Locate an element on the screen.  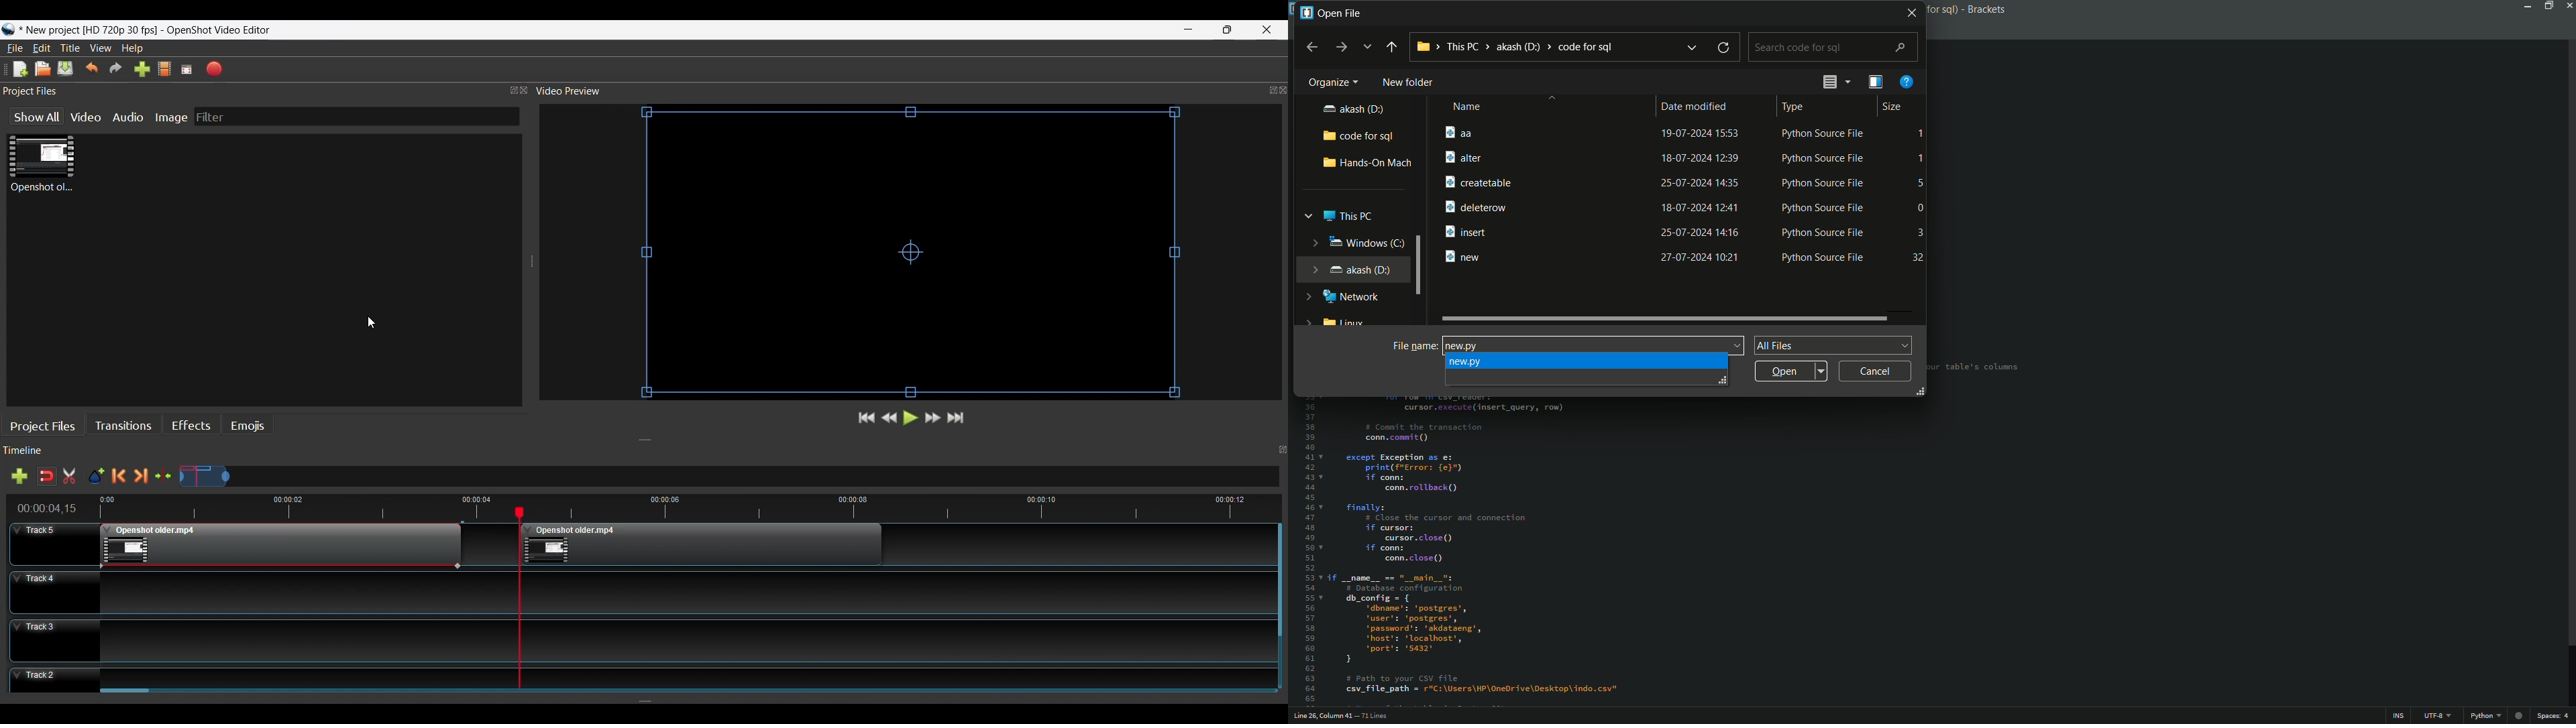
25-07-2024 14:35 is located at coordinates (1700, 183).